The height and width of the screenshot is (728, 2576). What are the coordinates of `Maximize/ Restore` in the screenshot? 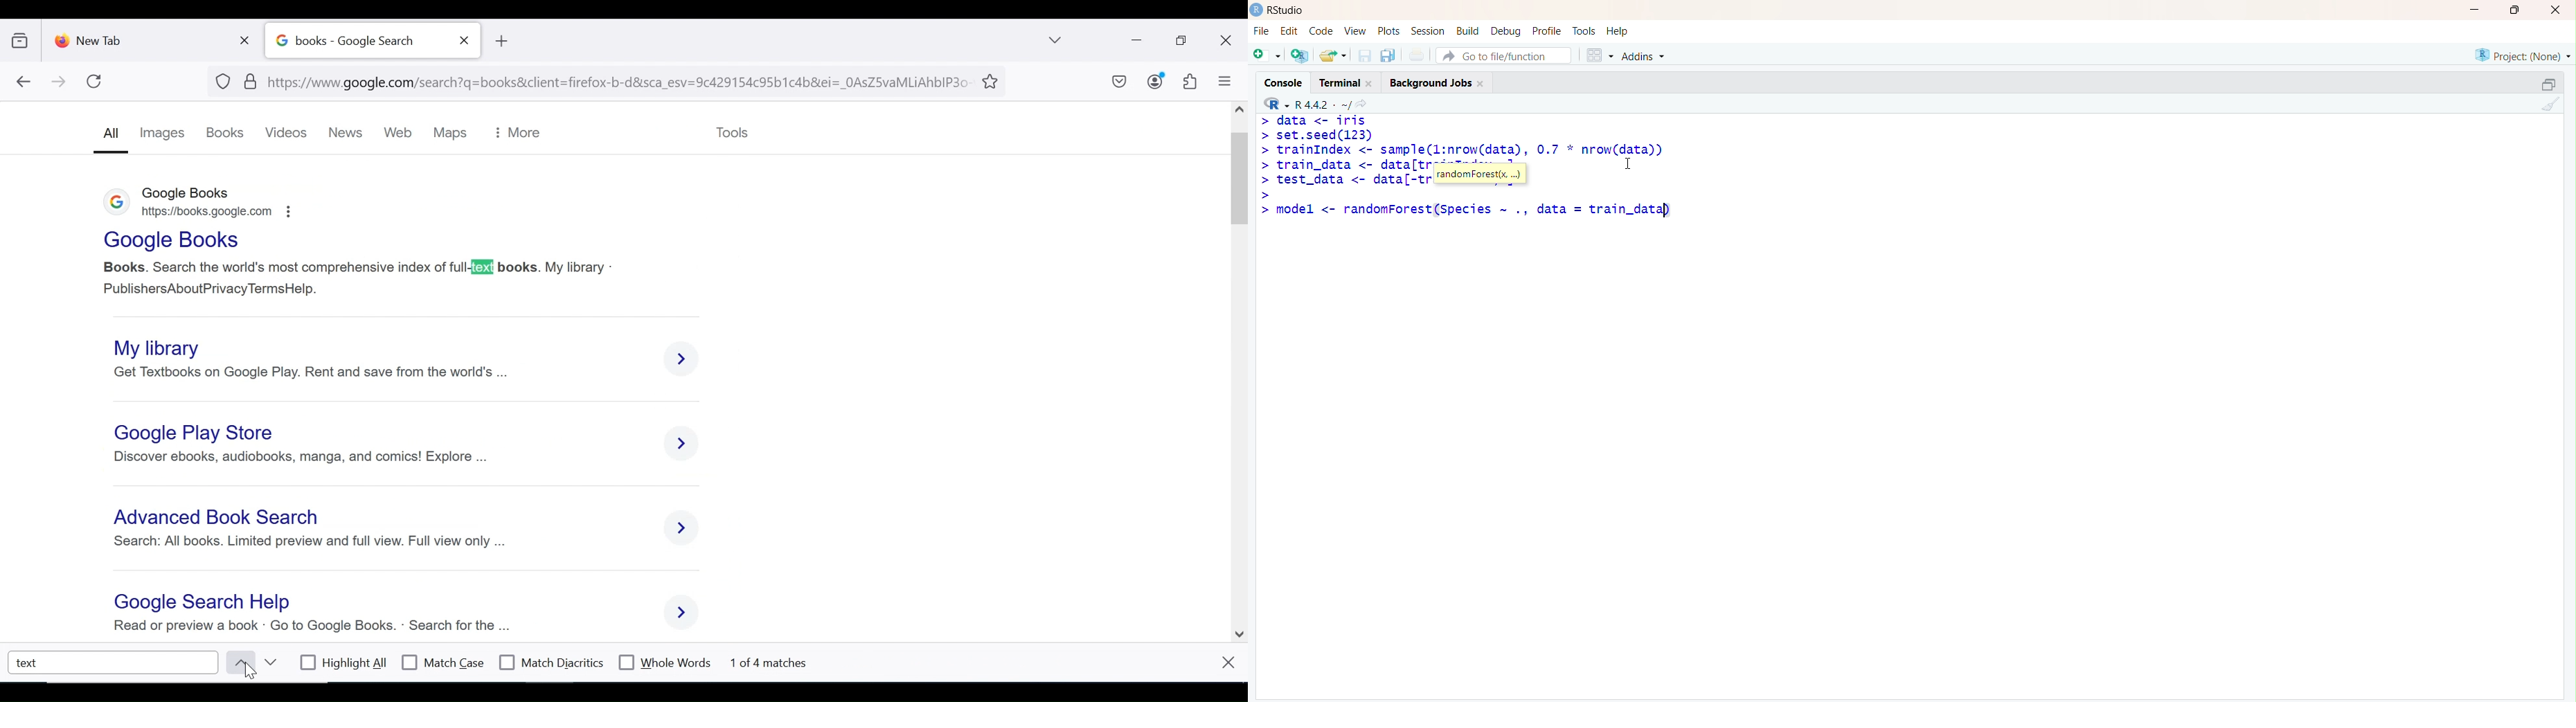 It's located at (2546, 83).